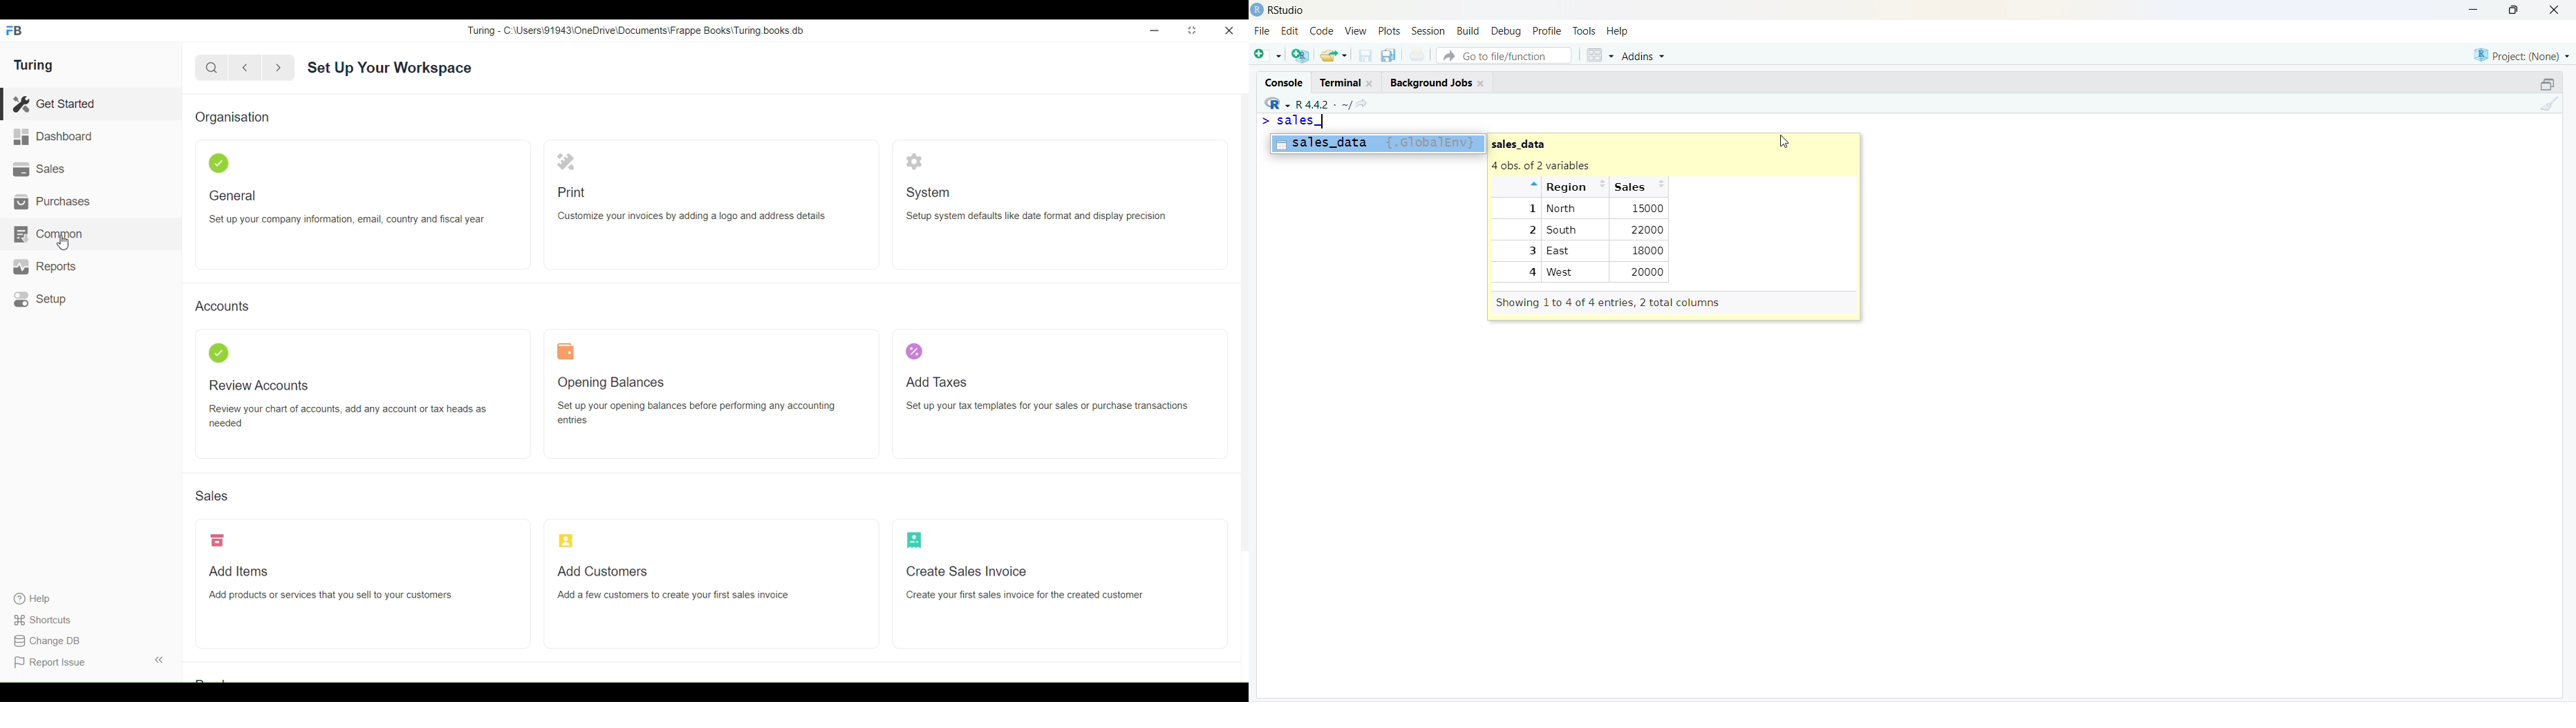  Describe the element at coordinates (674, 583) in the screenshot. I see `Add Customers Add a few customers to create your first sales invoice` at that location.